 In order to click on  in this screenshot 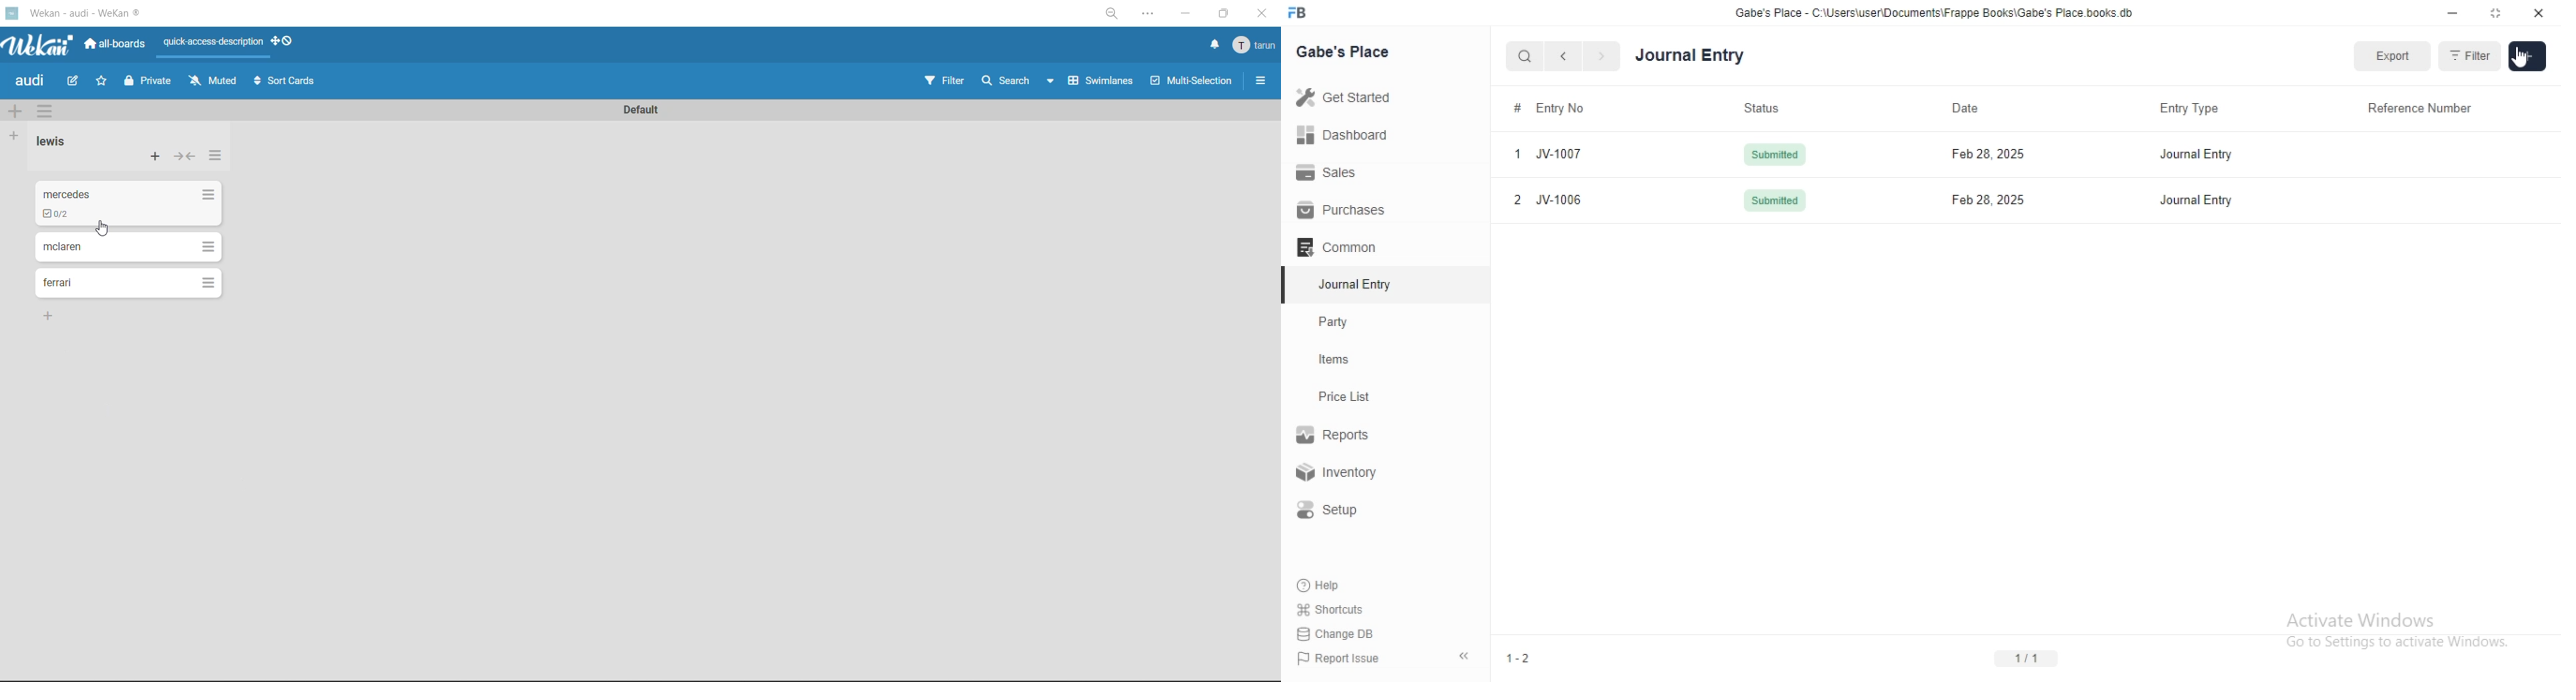, I will do `click(1966, 106)`.